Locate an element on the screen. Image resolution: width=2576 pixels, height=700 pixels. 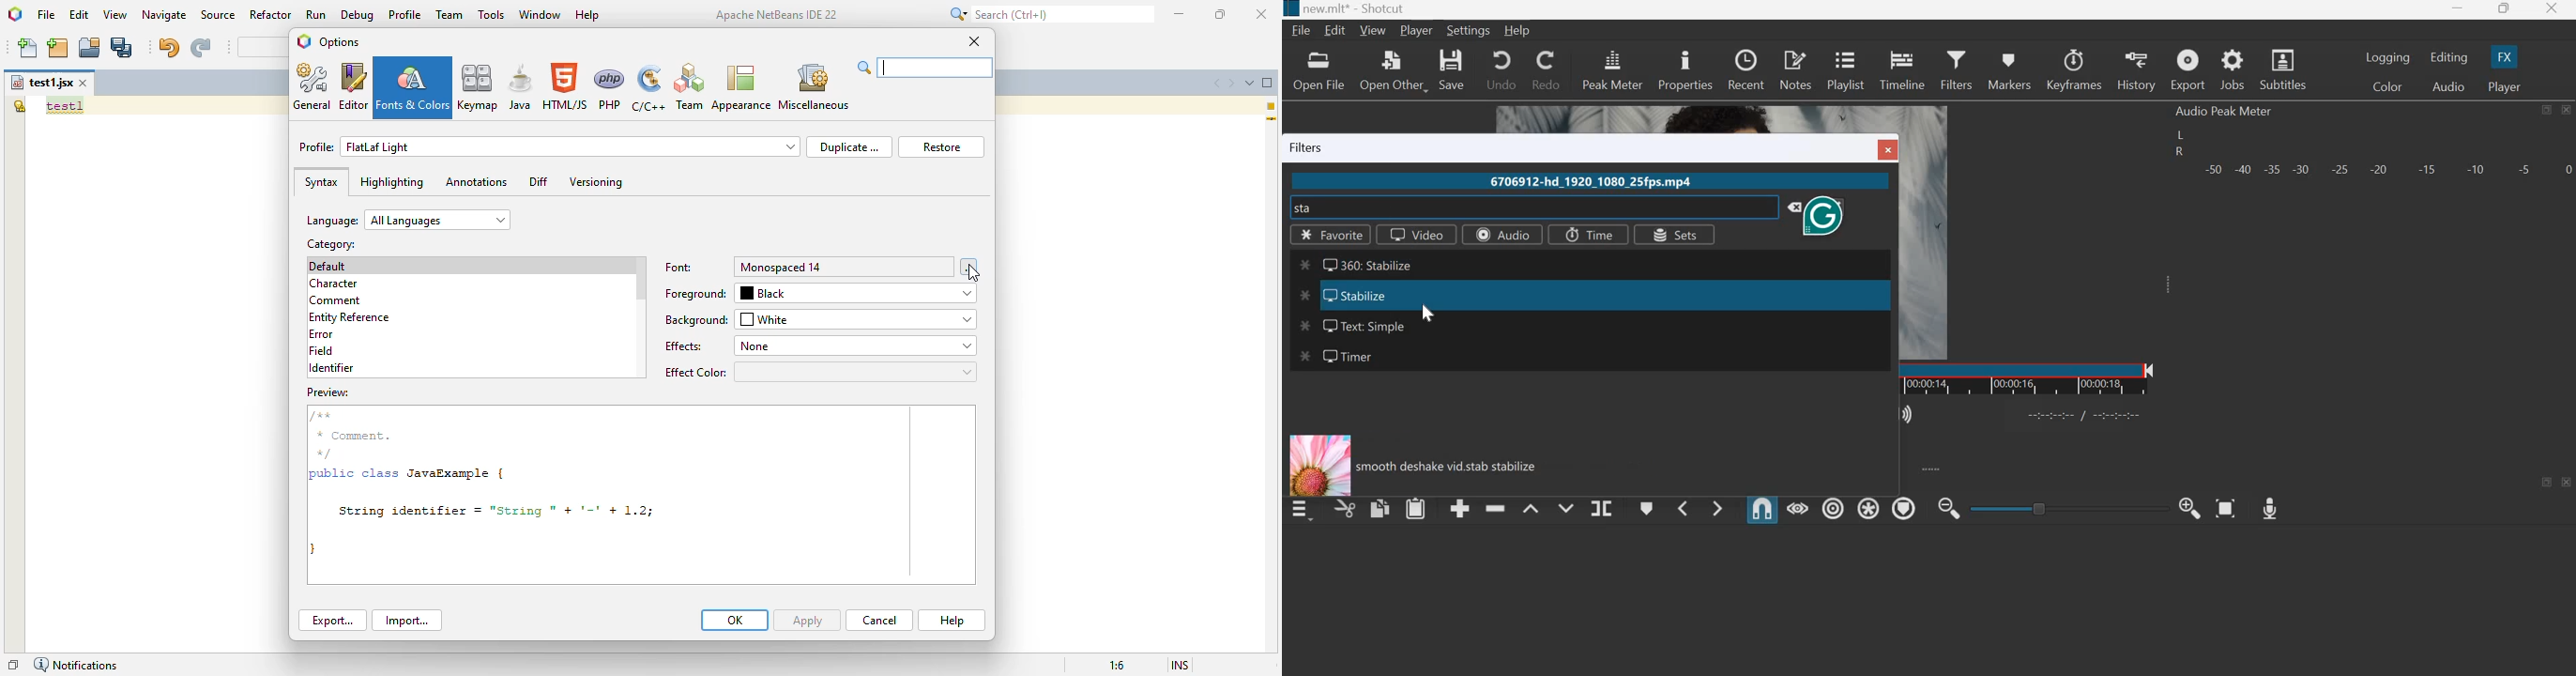
Ripple Markers is located at coordinates (1904, 508).